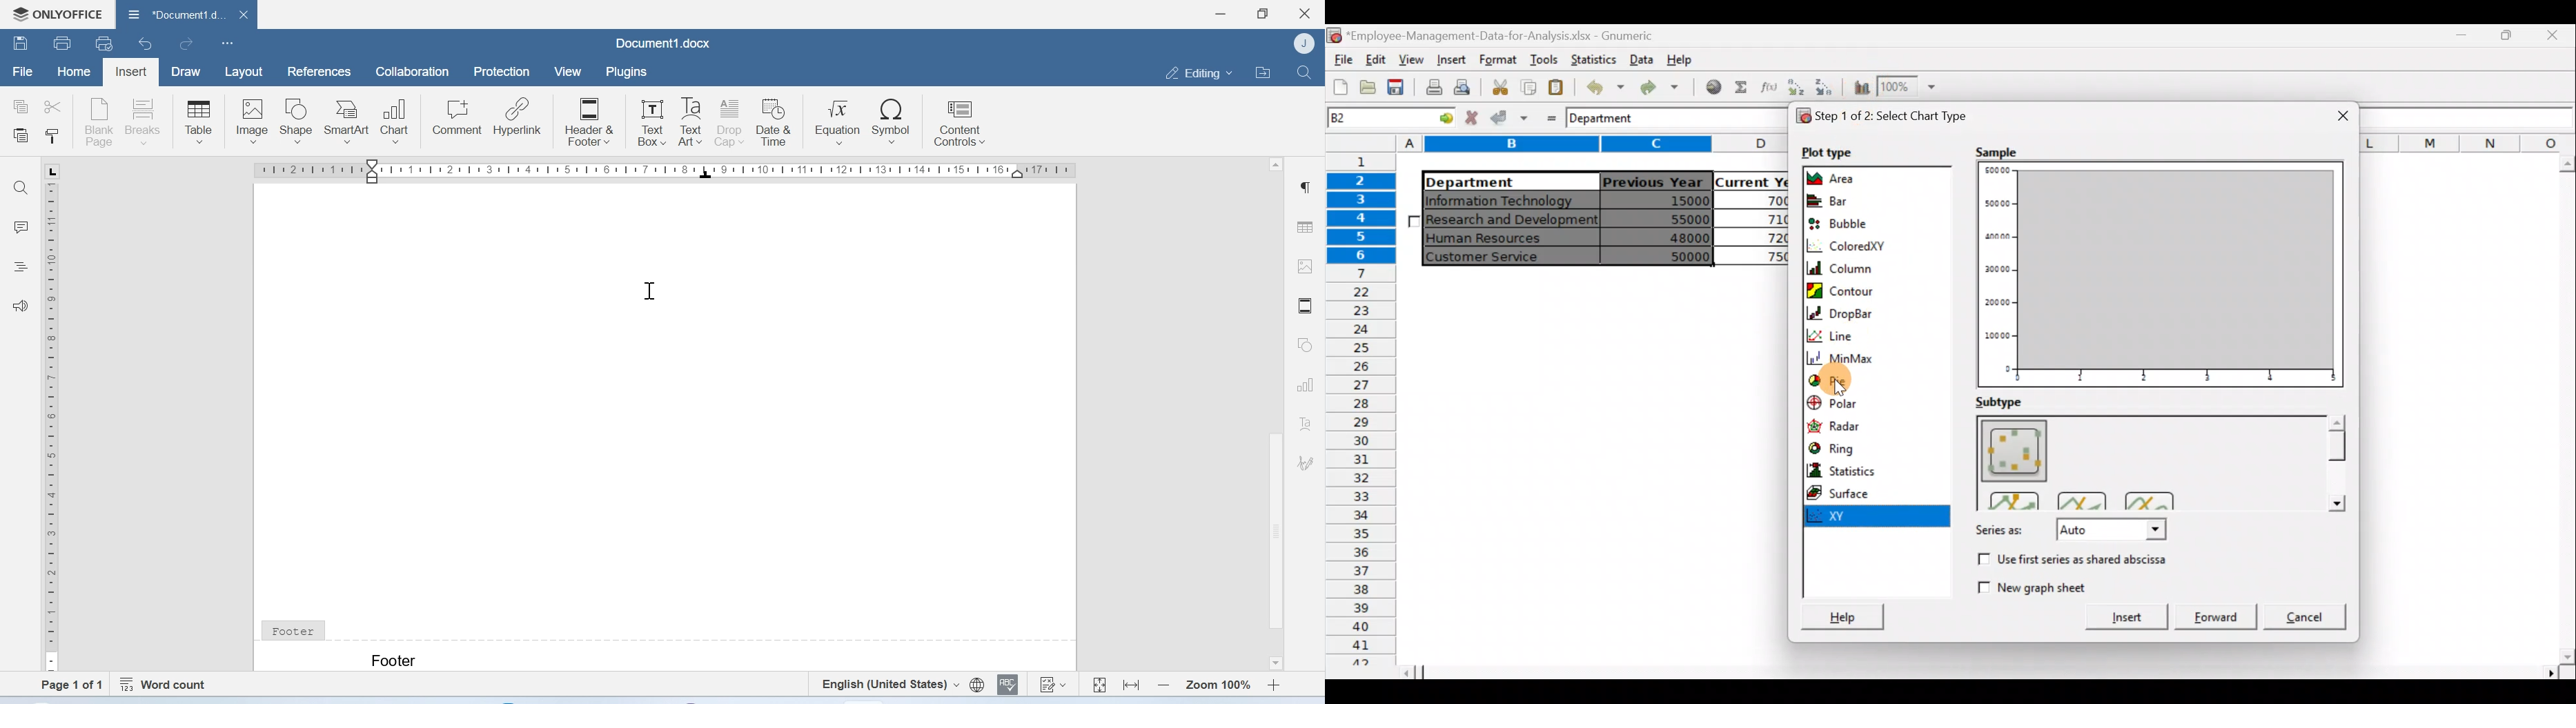  I want to click on Comments, so click(21, 227).